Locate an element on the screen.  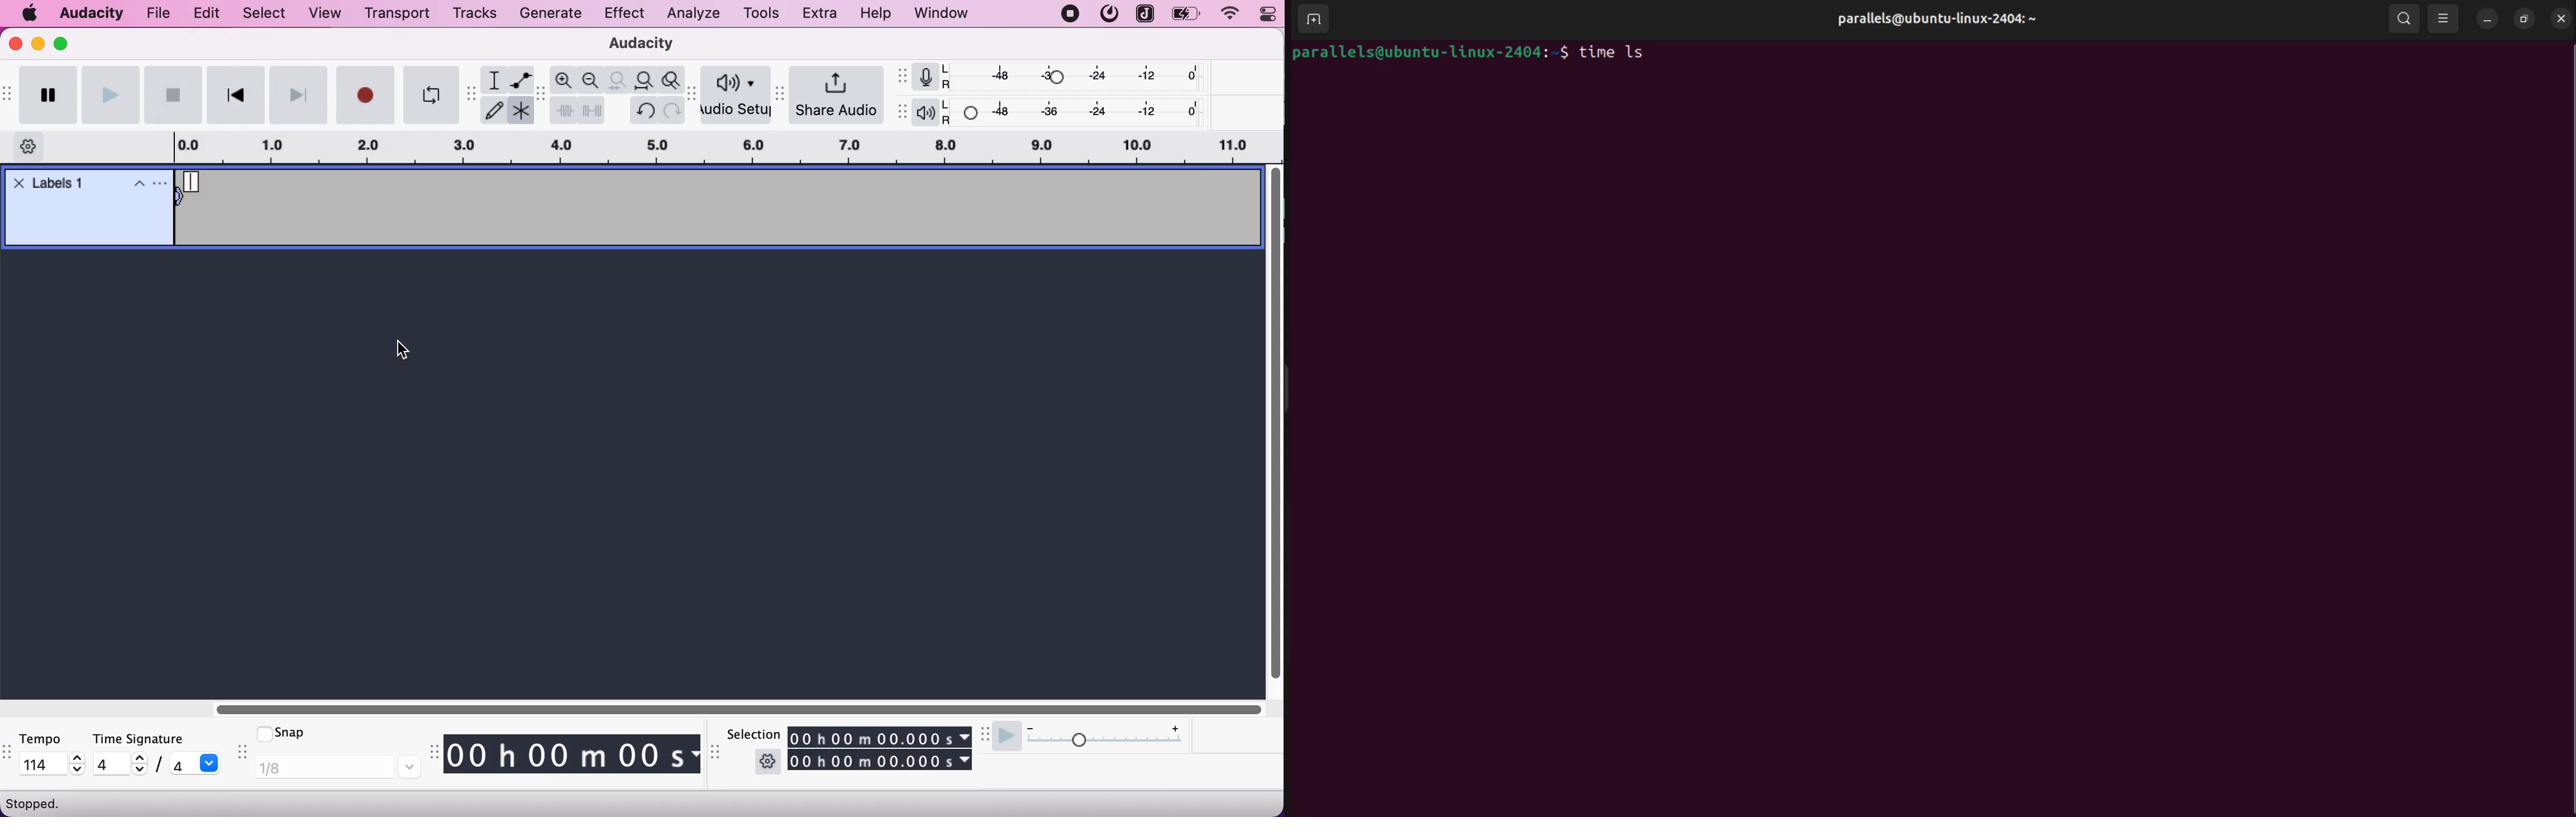
file is located at coordinates (160, 12).